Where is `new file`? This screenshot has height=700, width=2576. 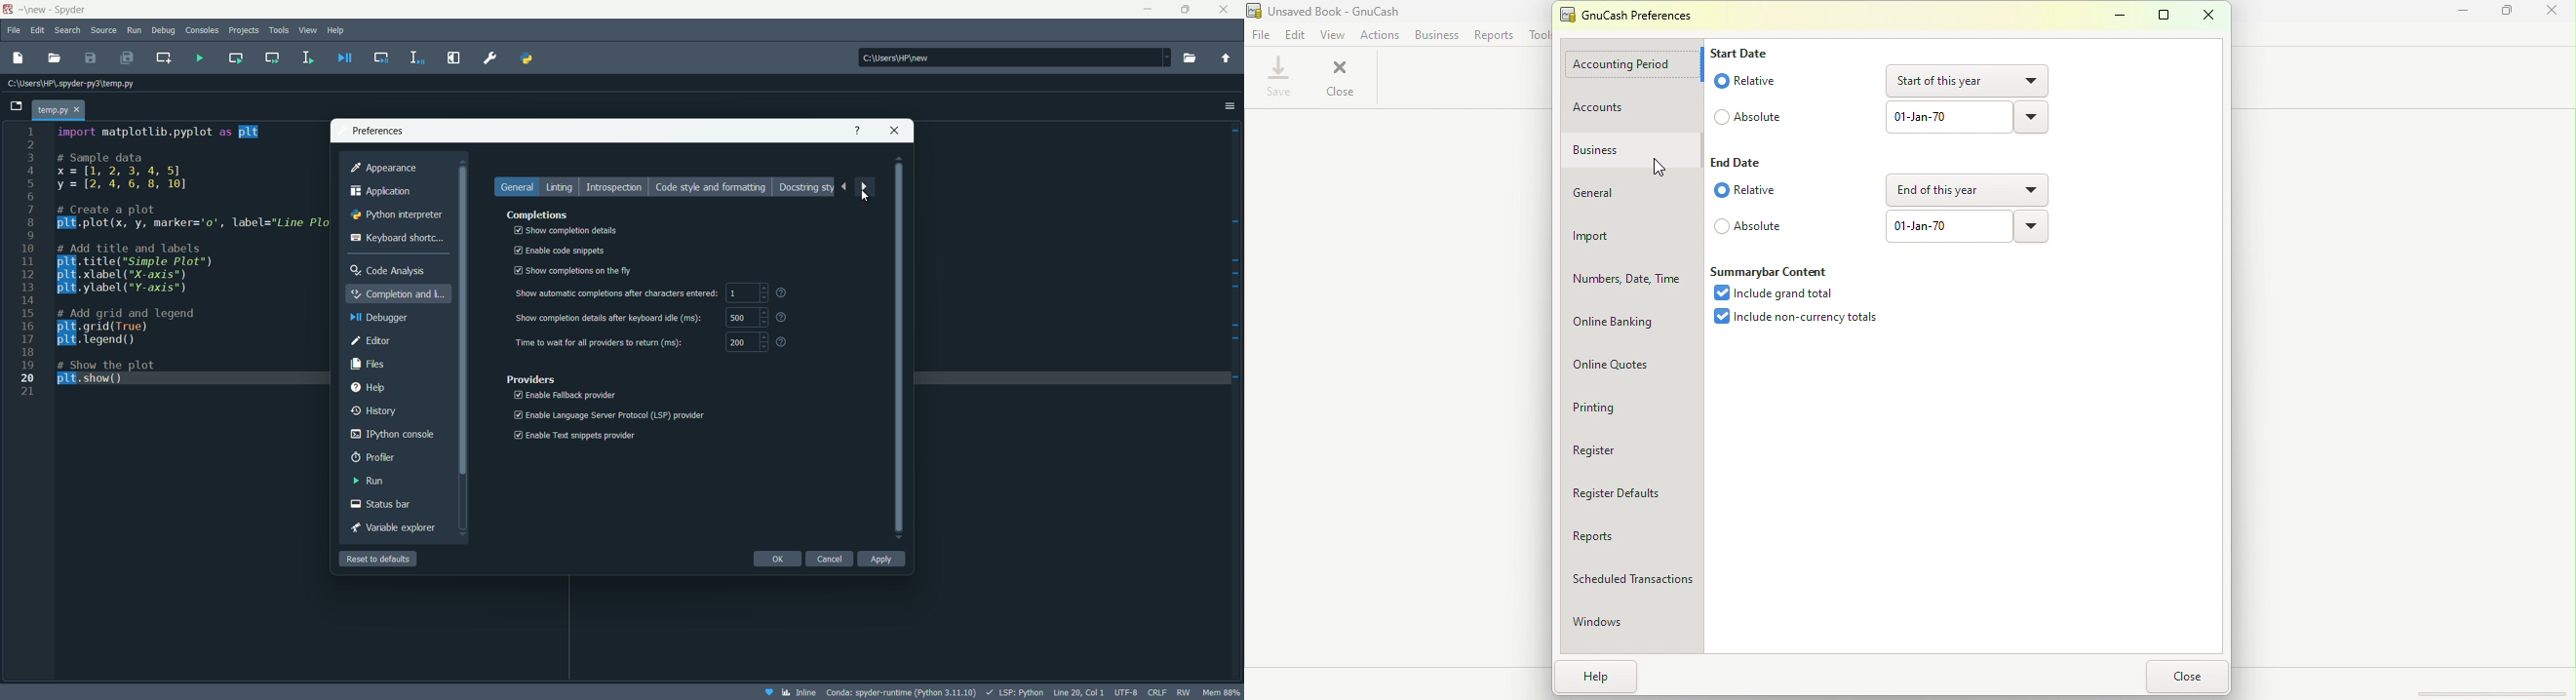 new file is located at coordinates (18, 57).